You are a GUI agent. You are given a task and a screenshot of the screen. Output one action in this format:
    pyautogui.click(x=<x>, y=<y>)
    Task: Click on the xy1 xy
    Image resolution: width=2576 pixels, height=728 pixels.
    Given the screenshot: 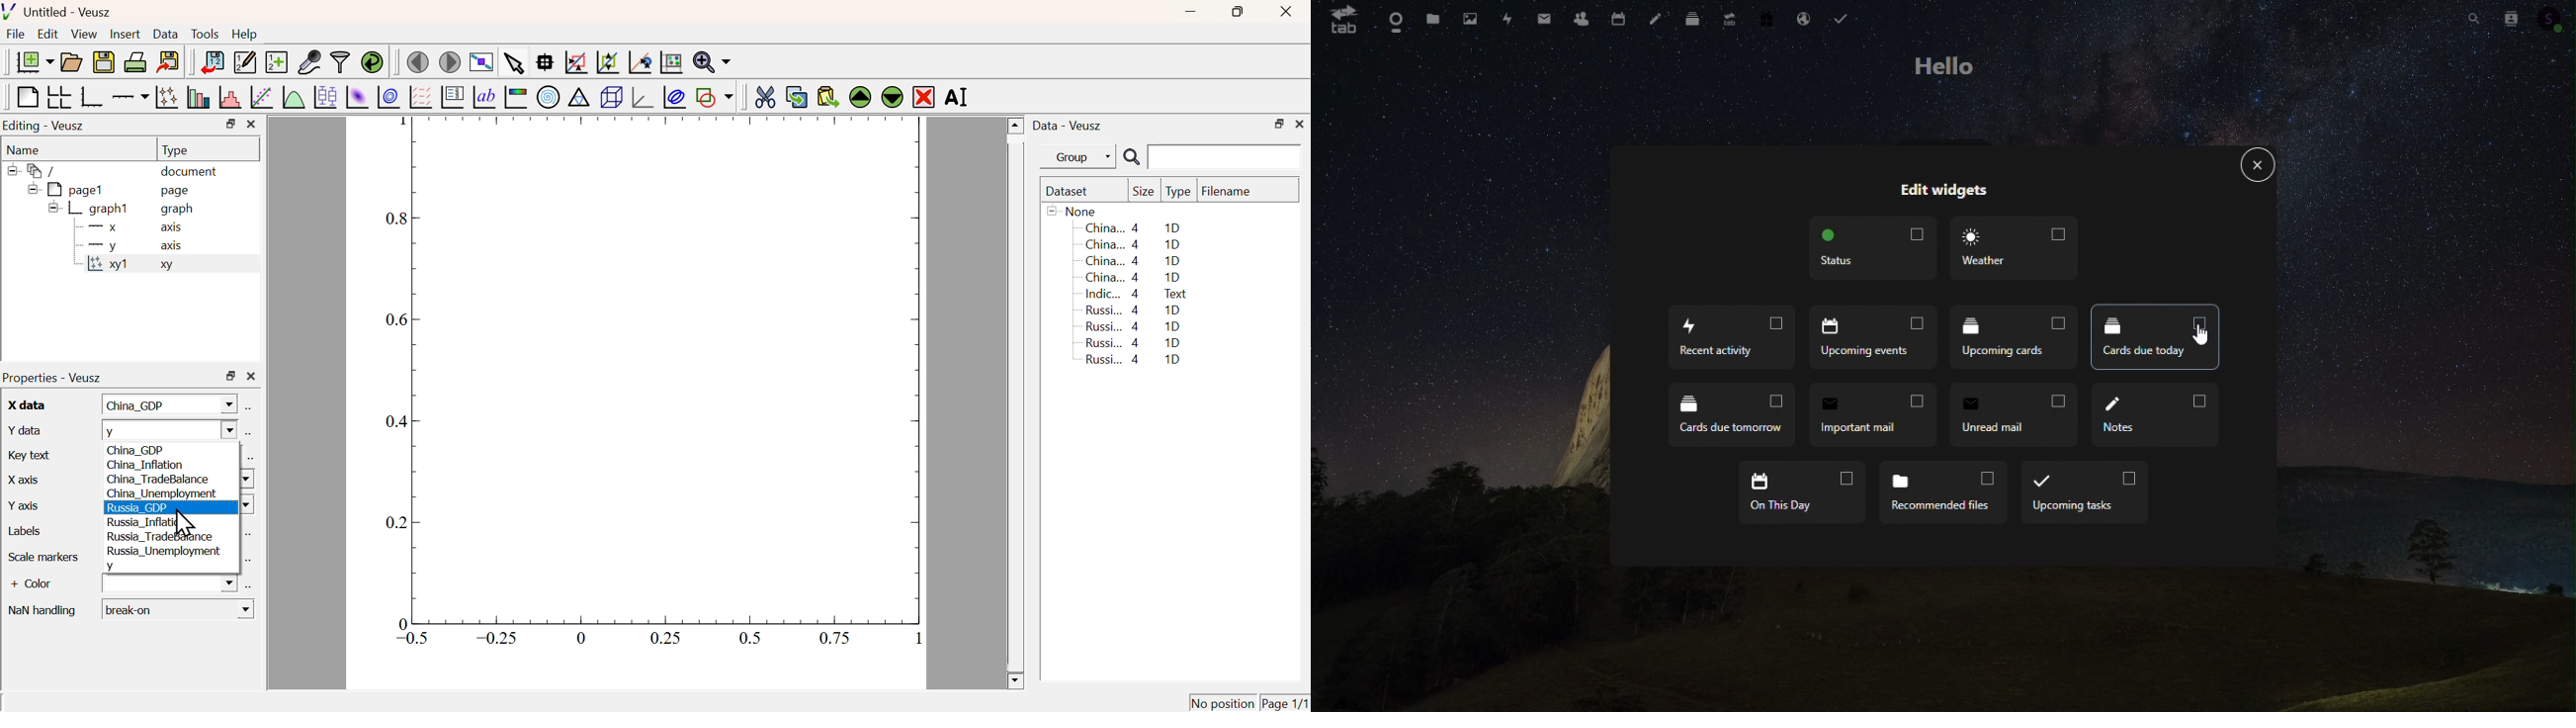 What is the action you would take?
    pyautogui.click(x=127, y=264)
    